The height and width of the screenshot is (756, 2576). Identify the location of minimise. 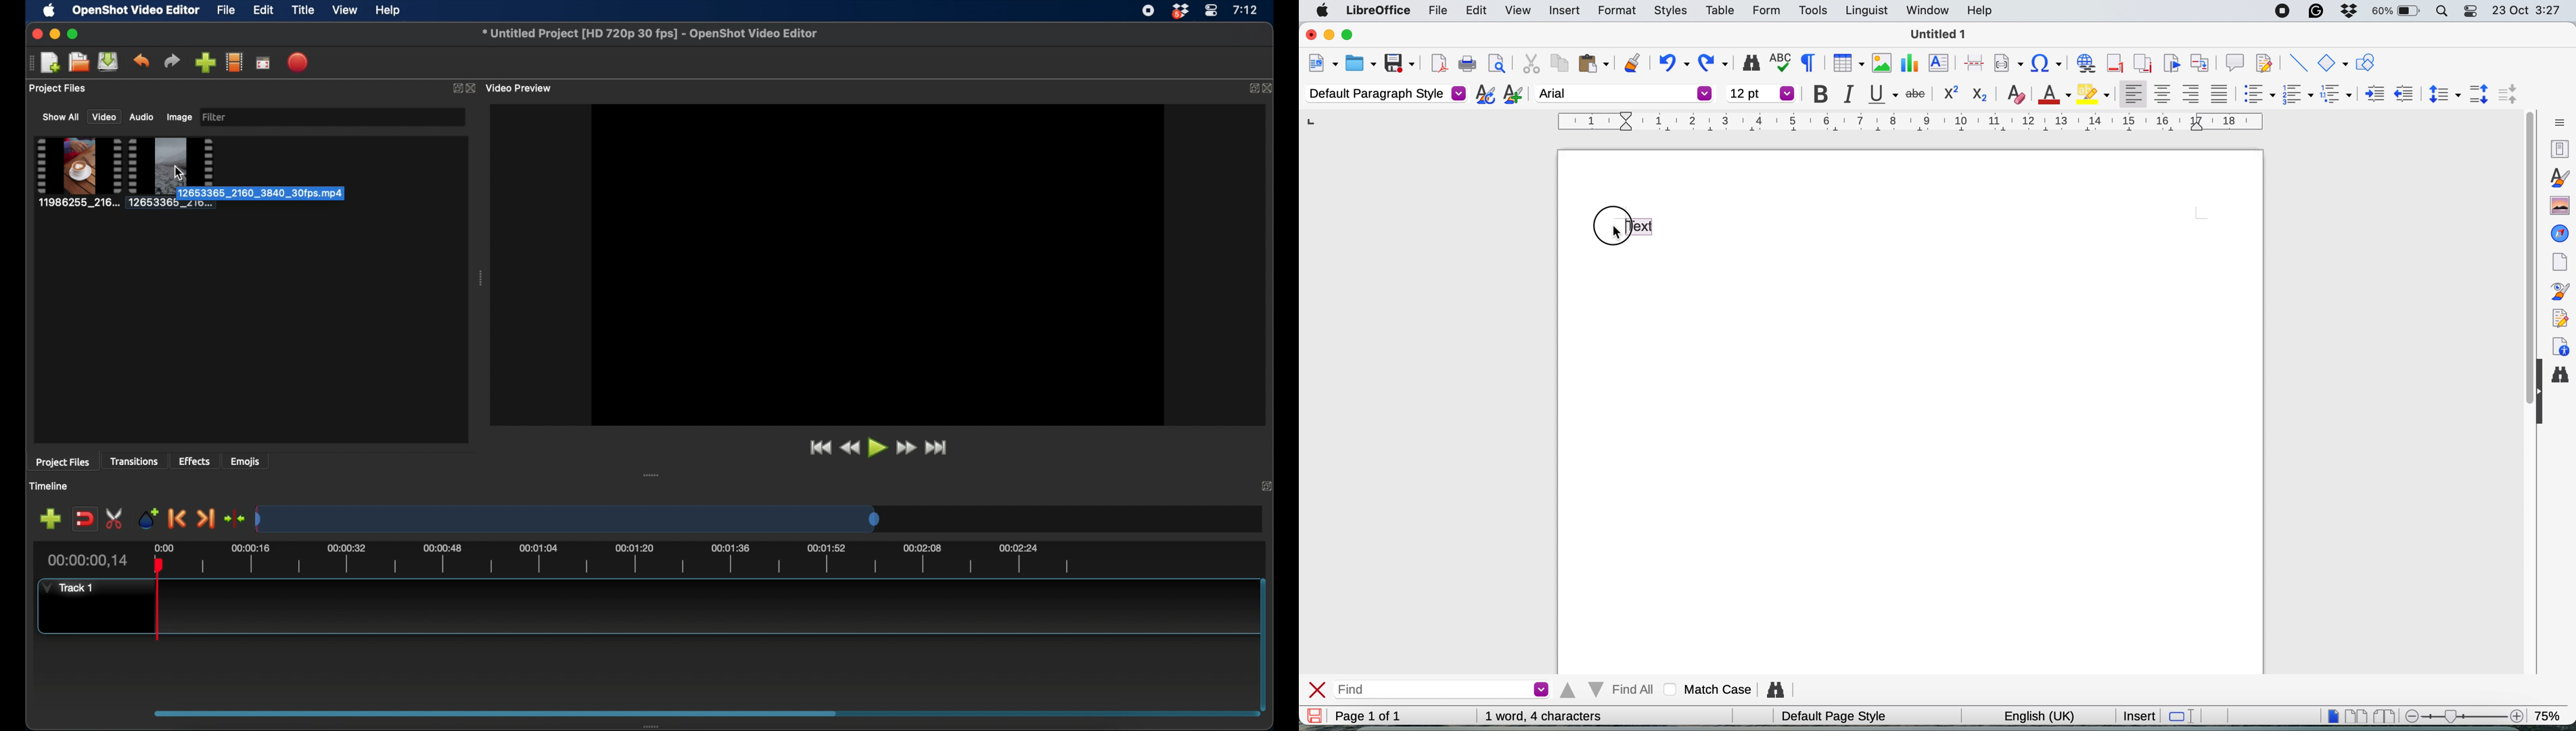
(1327, 35).